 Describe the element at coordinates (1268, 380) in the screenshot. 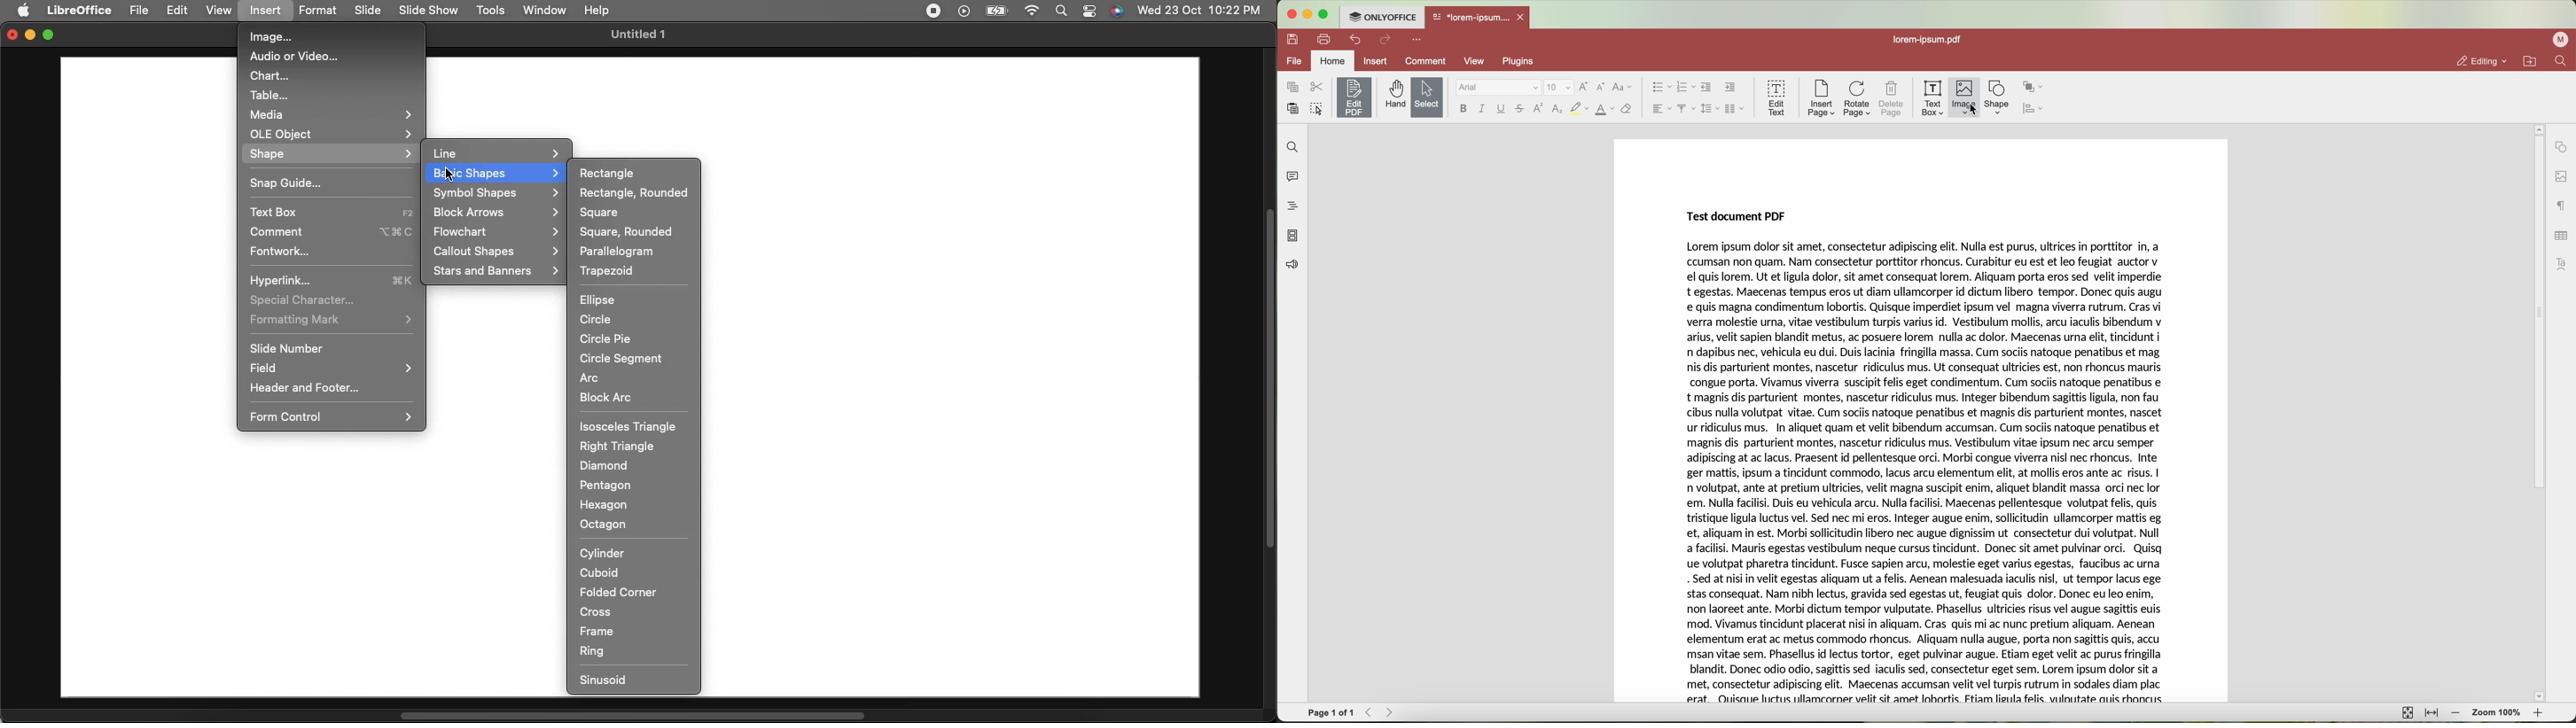

I see `Scroll` at that location.